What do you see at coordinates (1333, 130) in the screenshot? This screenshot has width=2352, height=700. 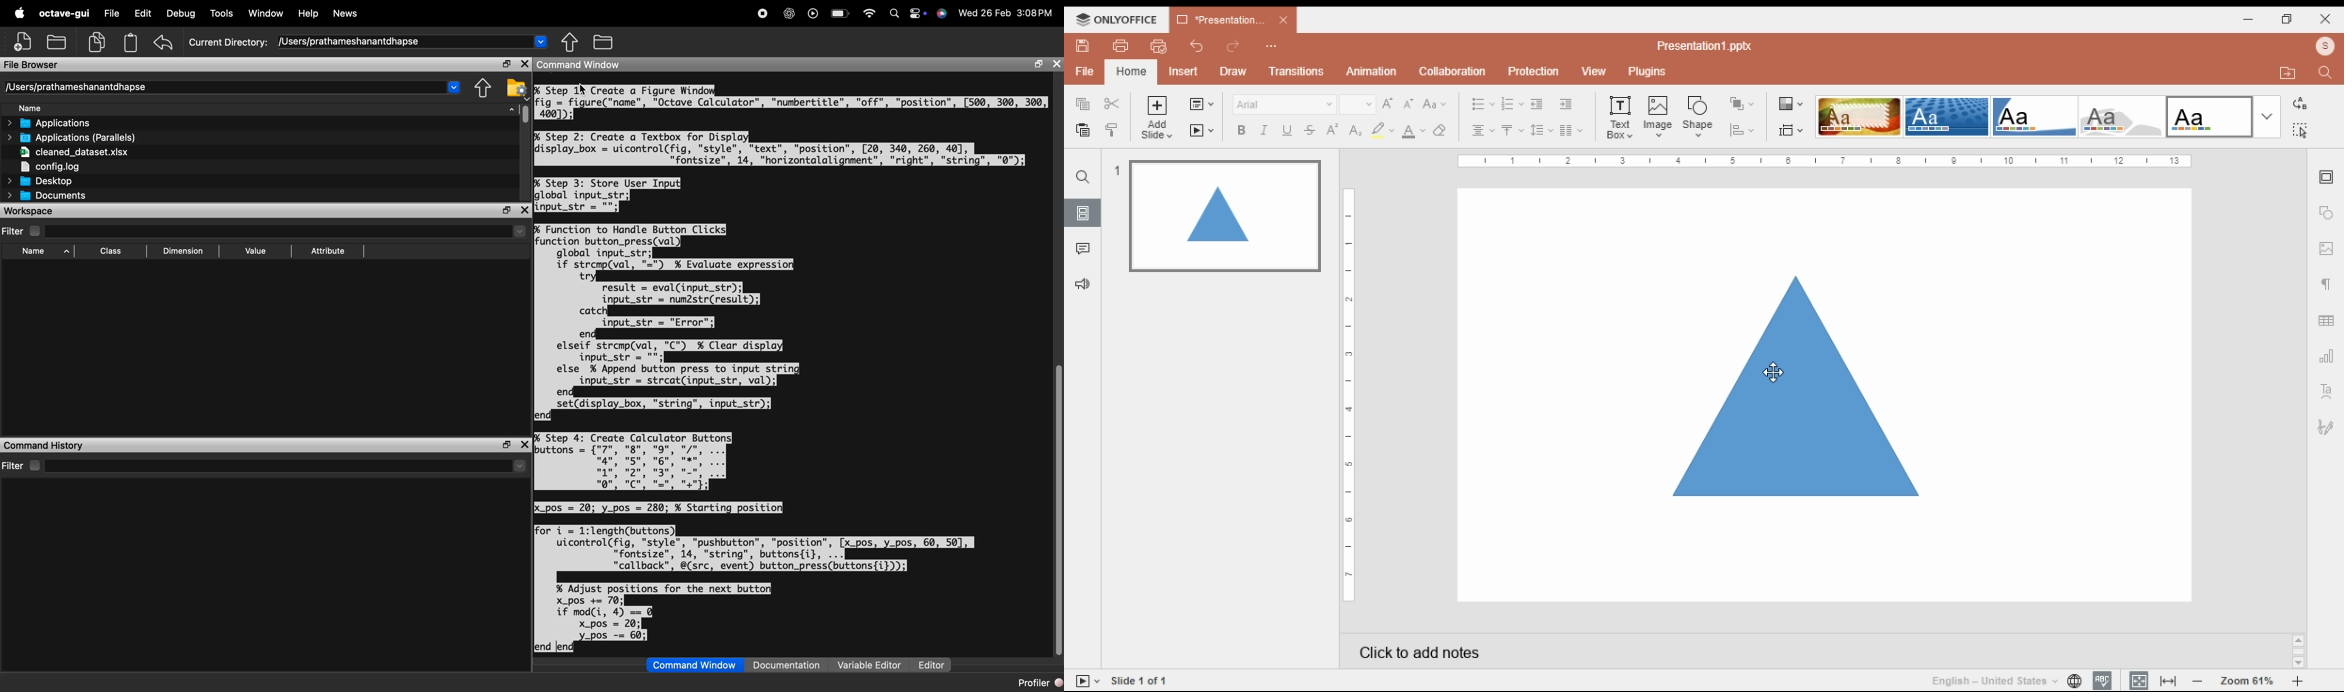 I see `superscript` at bounding box center [1333, 130].